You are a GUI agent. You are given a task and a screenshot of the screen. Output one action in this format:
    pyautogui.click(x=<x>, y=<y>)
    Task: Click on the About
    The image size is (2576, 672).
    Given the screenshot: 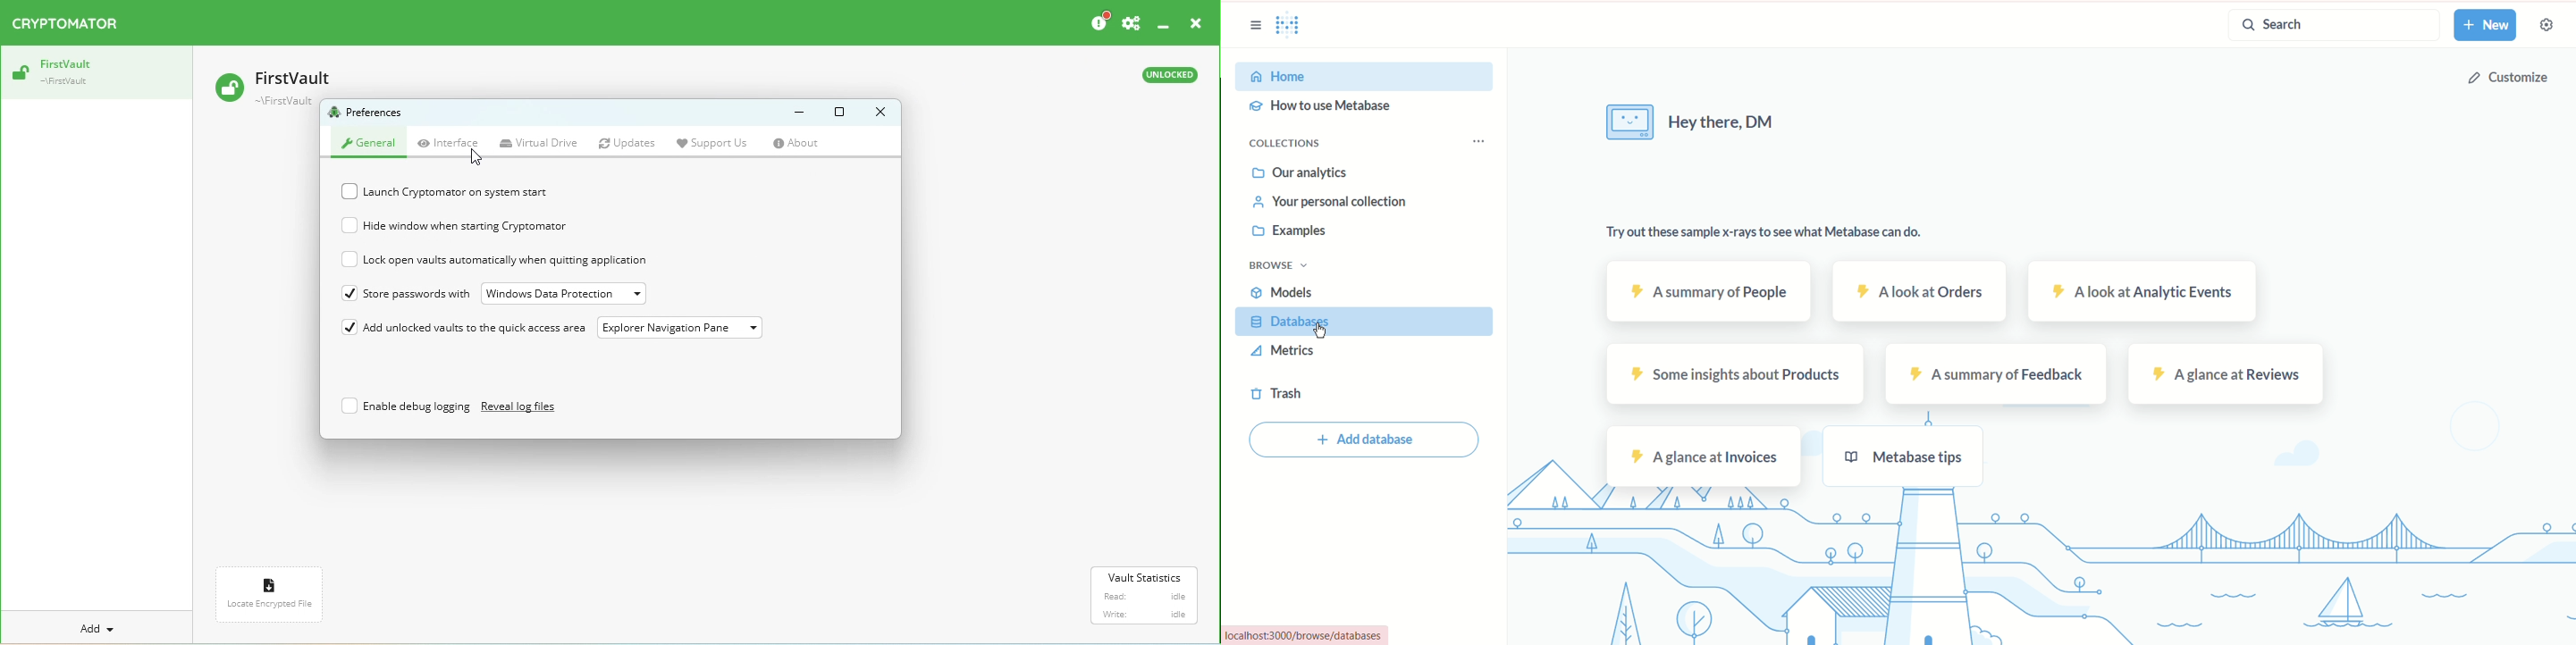 What is the action you would take?
    pyautogui.click(x=804, y=144)
    